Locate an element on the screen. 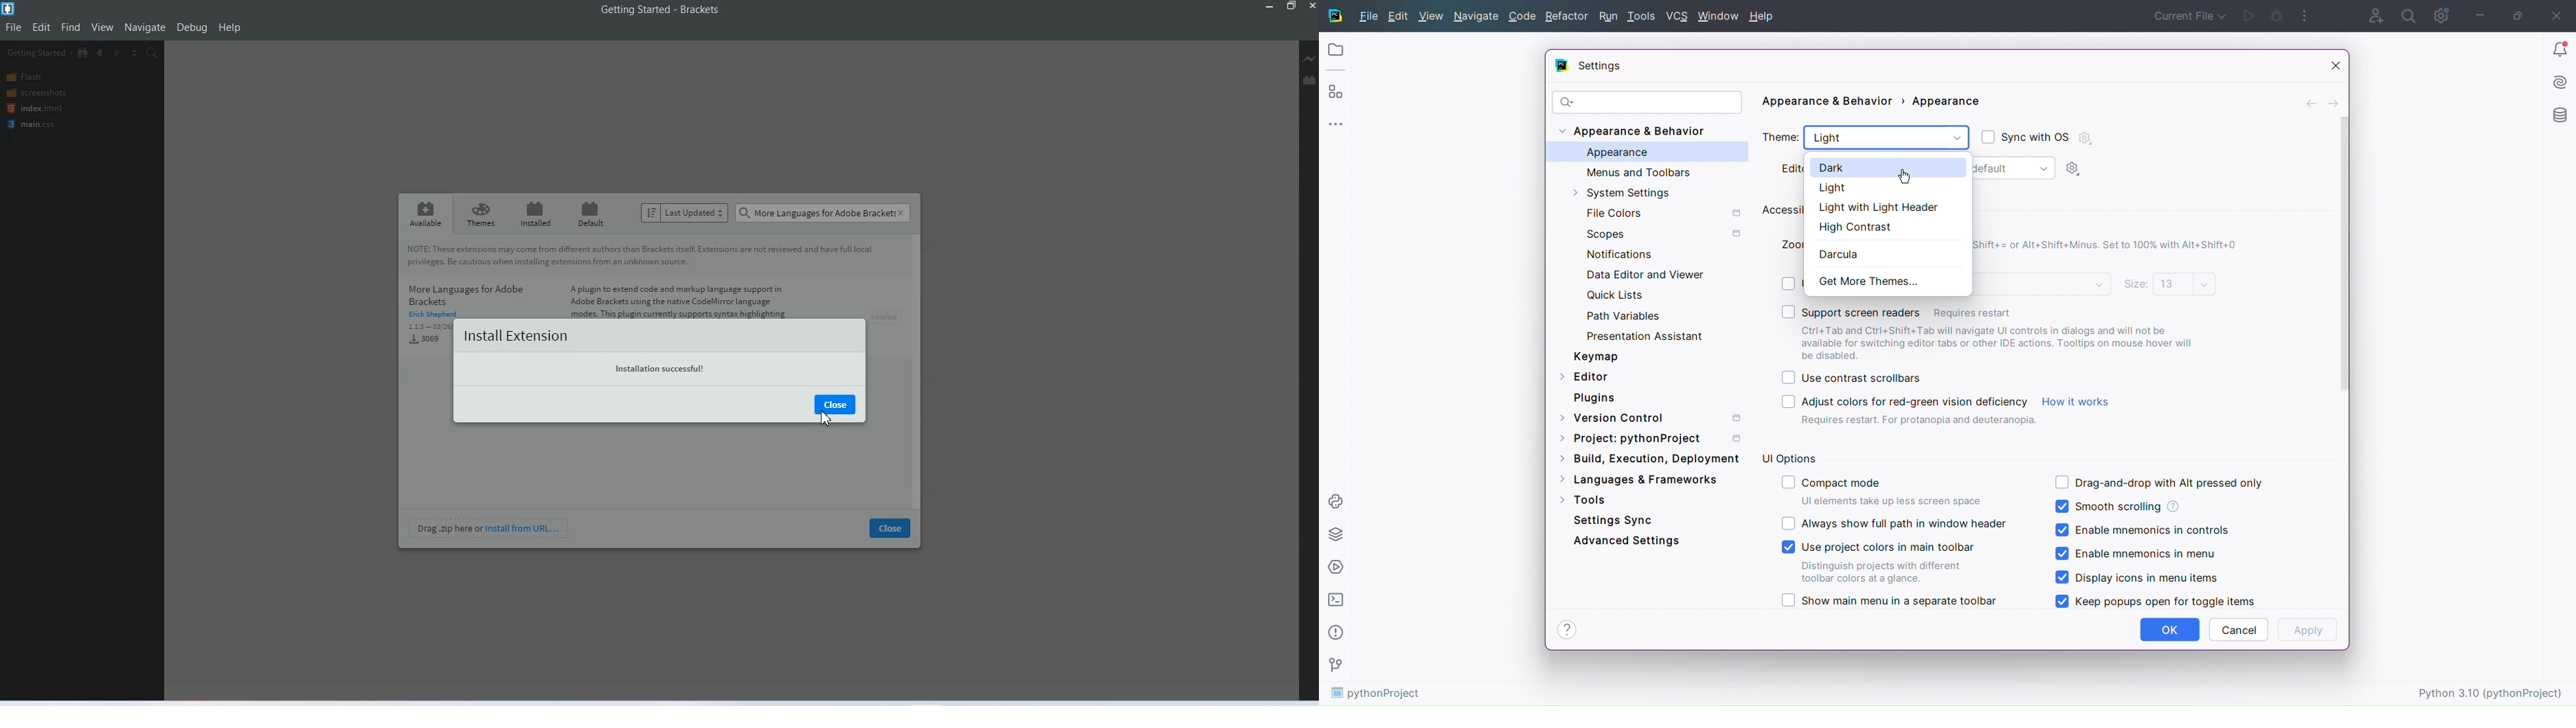 The image size is (2576, 728). Refactor is located at coordinates (1567, 16).